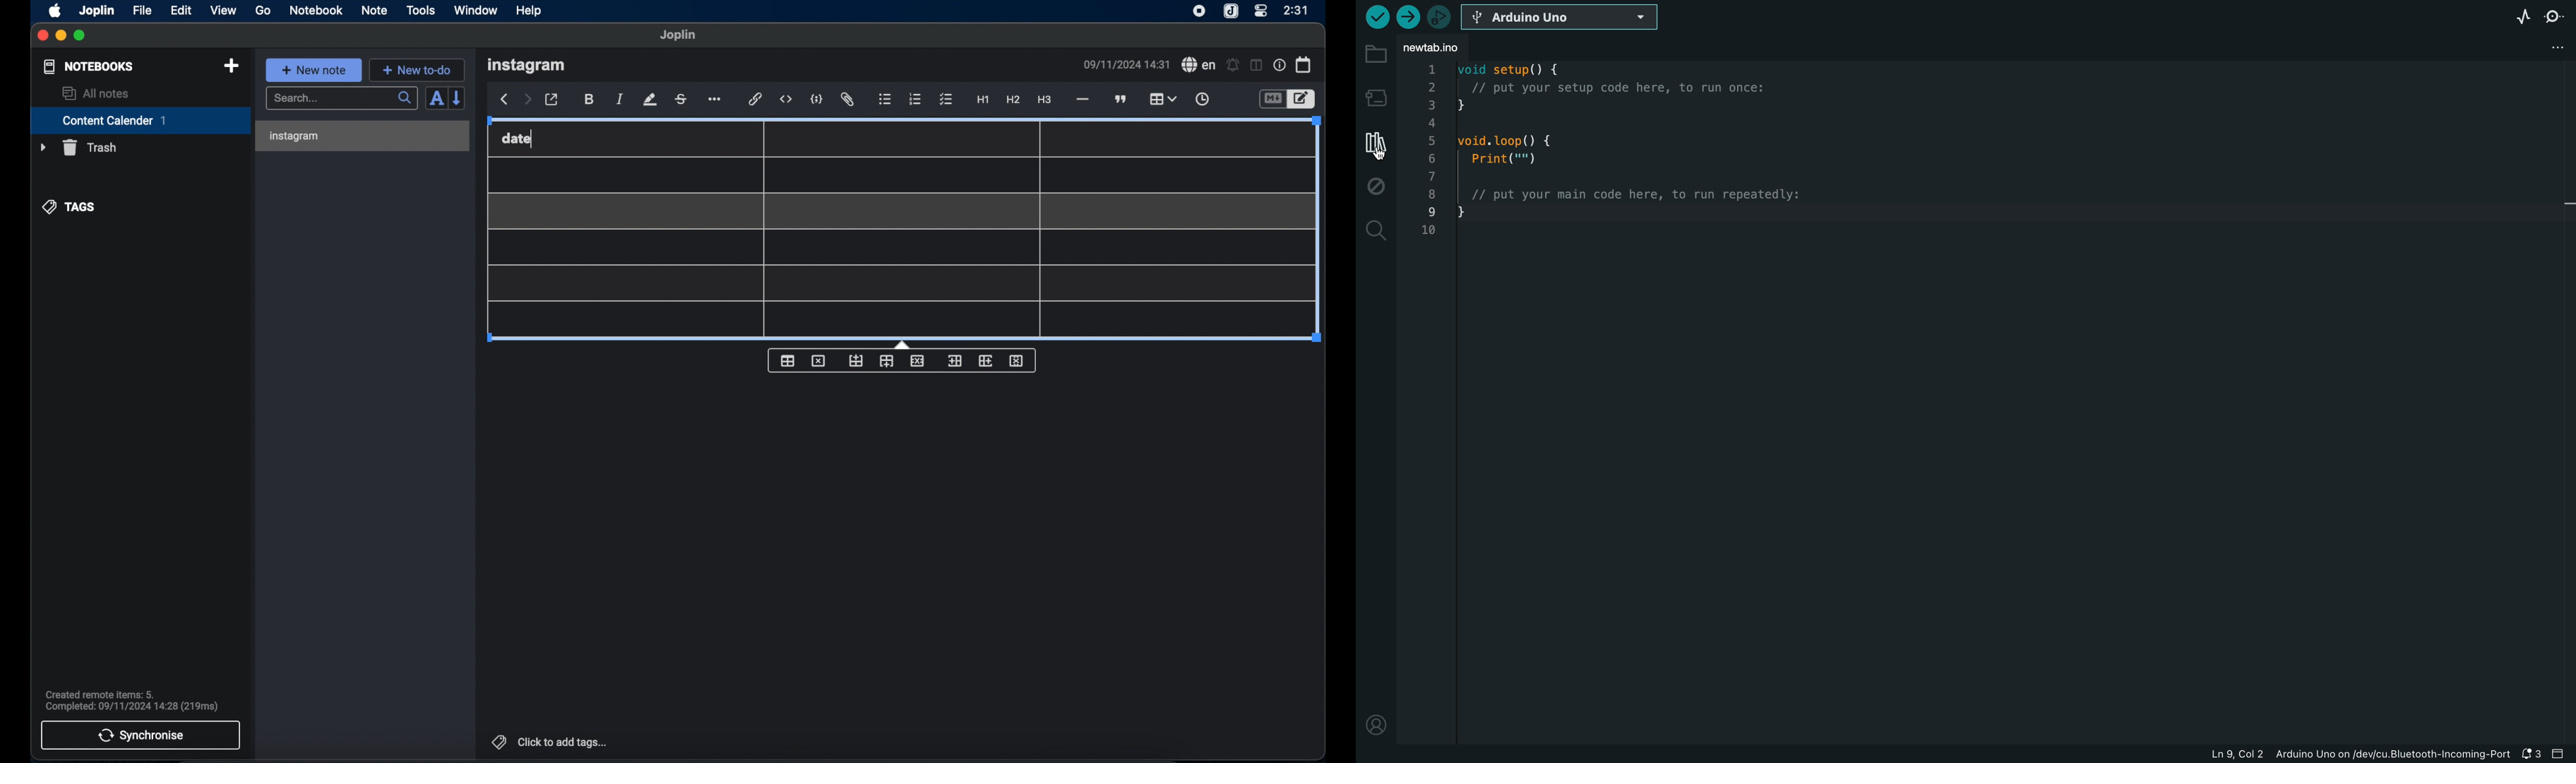 This screenshot has width=2576, height=784. I want to click on minimize, so click(60, 36).